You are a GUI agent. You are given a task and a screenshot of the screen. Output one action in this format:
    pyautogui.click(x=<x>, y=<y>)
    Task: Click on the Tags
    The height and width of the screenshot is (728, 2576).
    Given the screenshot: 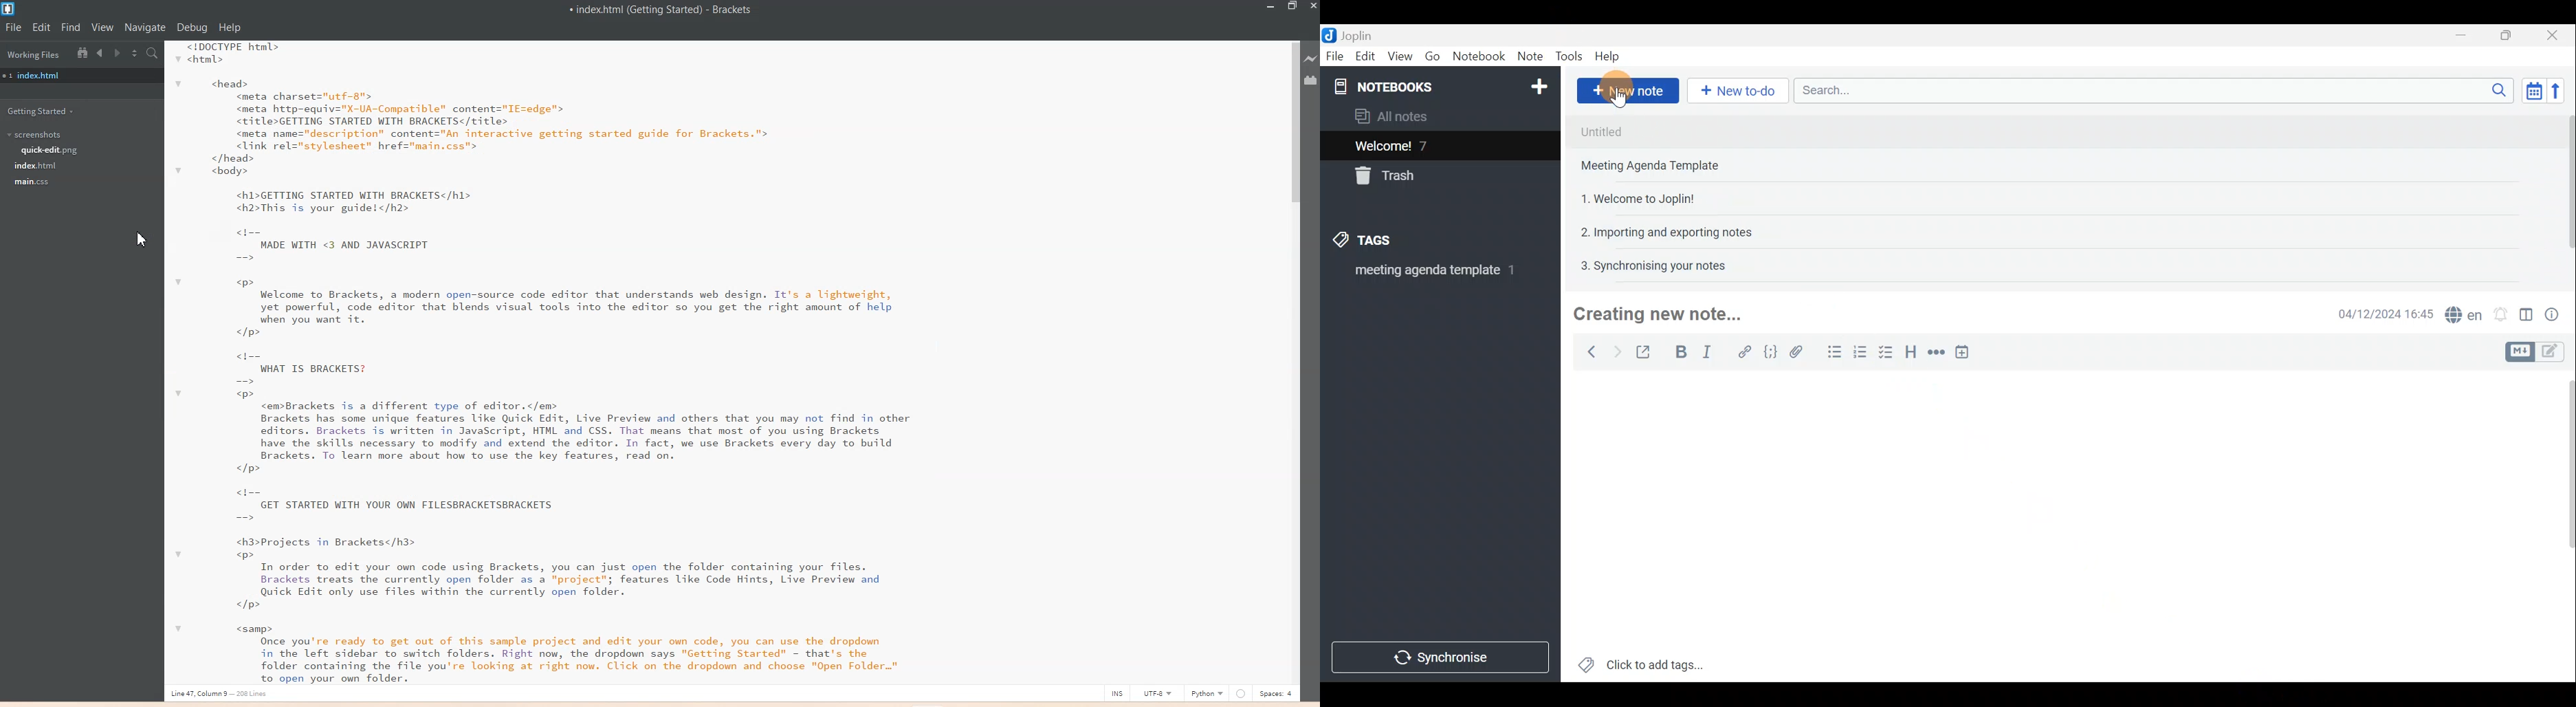 What is the action you would take?
    pyautogui.click(x=1383, y=242)
    